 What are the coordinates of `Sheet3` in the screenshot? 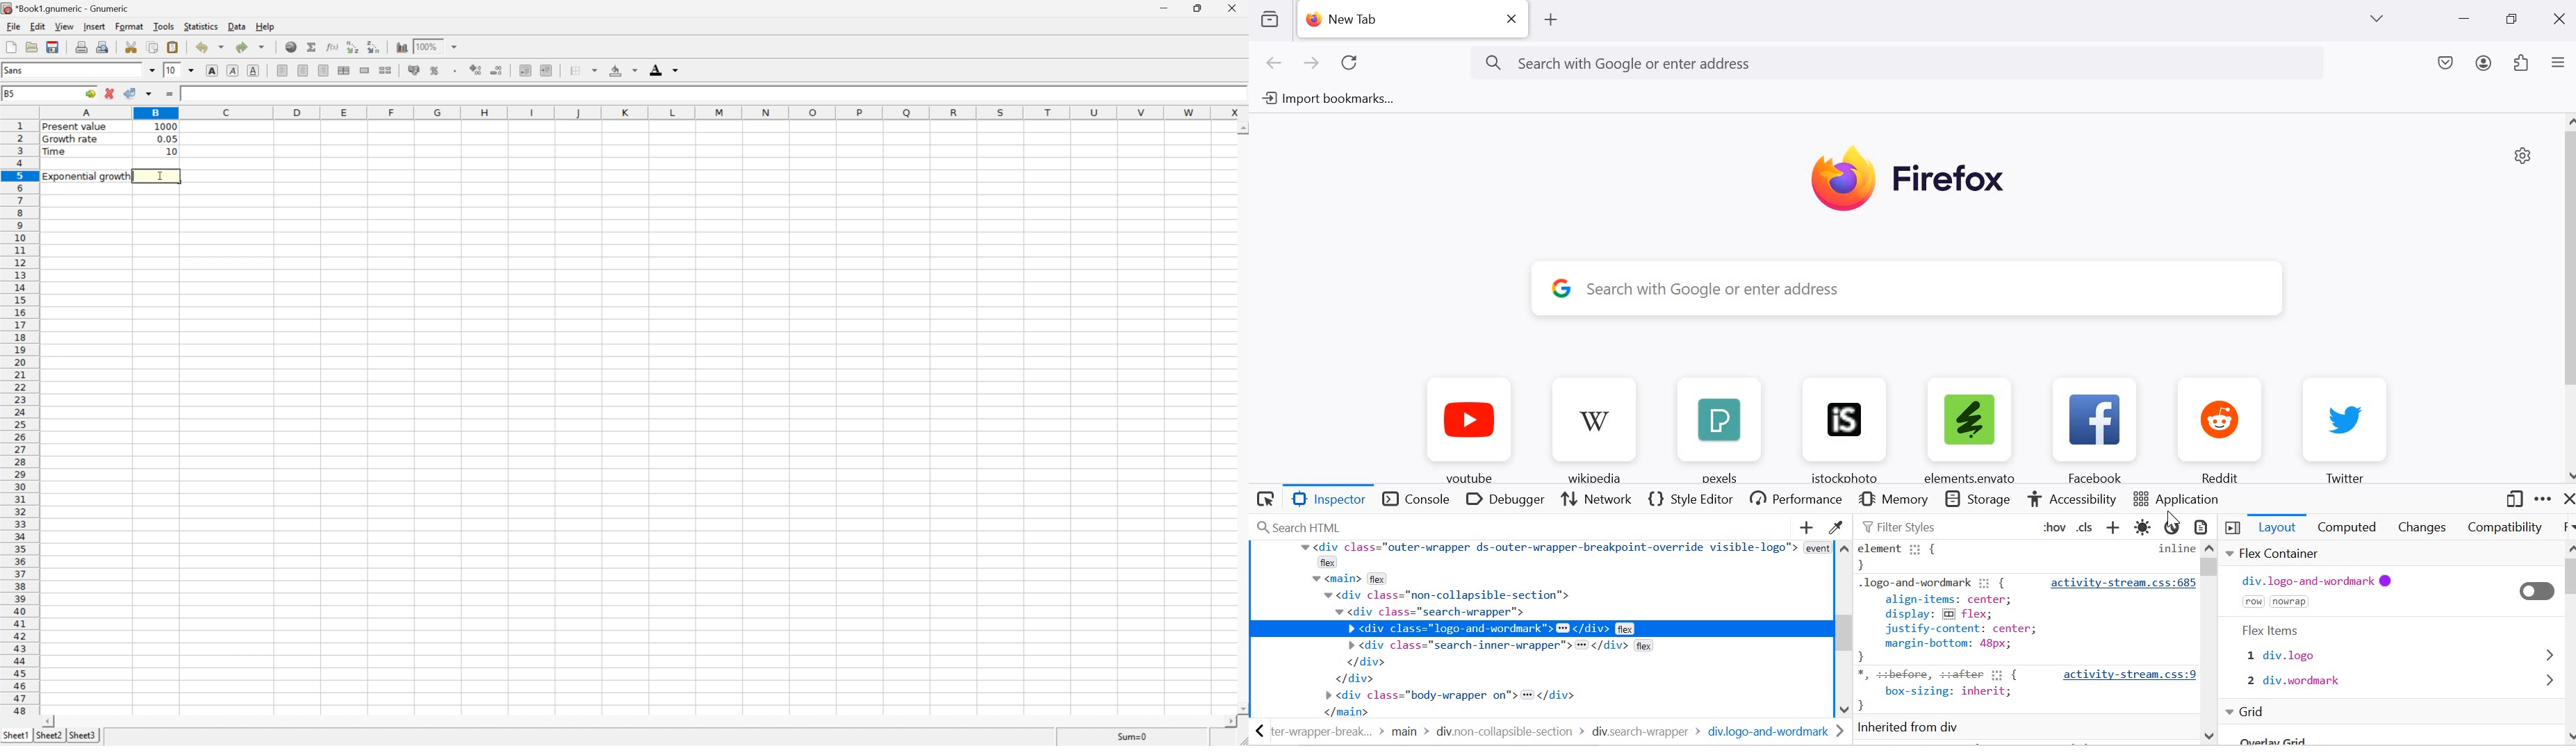 It's located at (84, 735).